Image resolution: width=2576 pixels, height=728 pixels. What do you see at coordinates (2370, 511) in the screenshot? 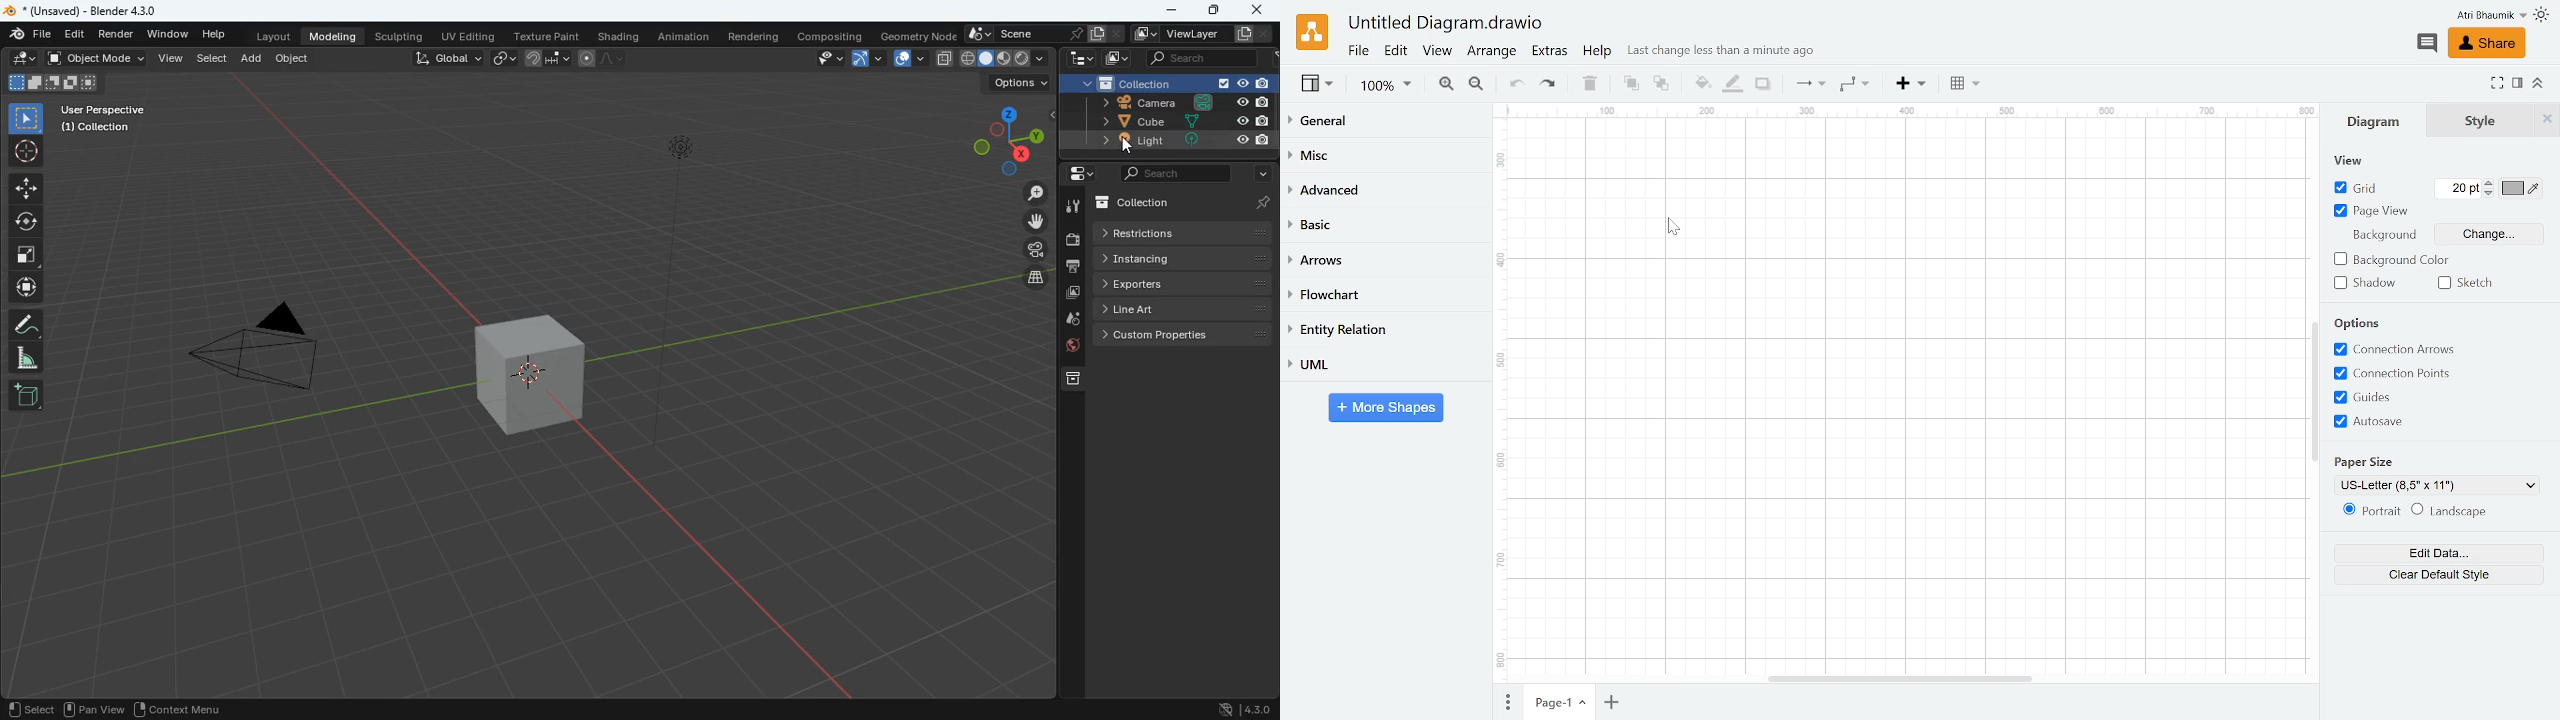
I see `Potrait` at bounding box center [2370, 511].